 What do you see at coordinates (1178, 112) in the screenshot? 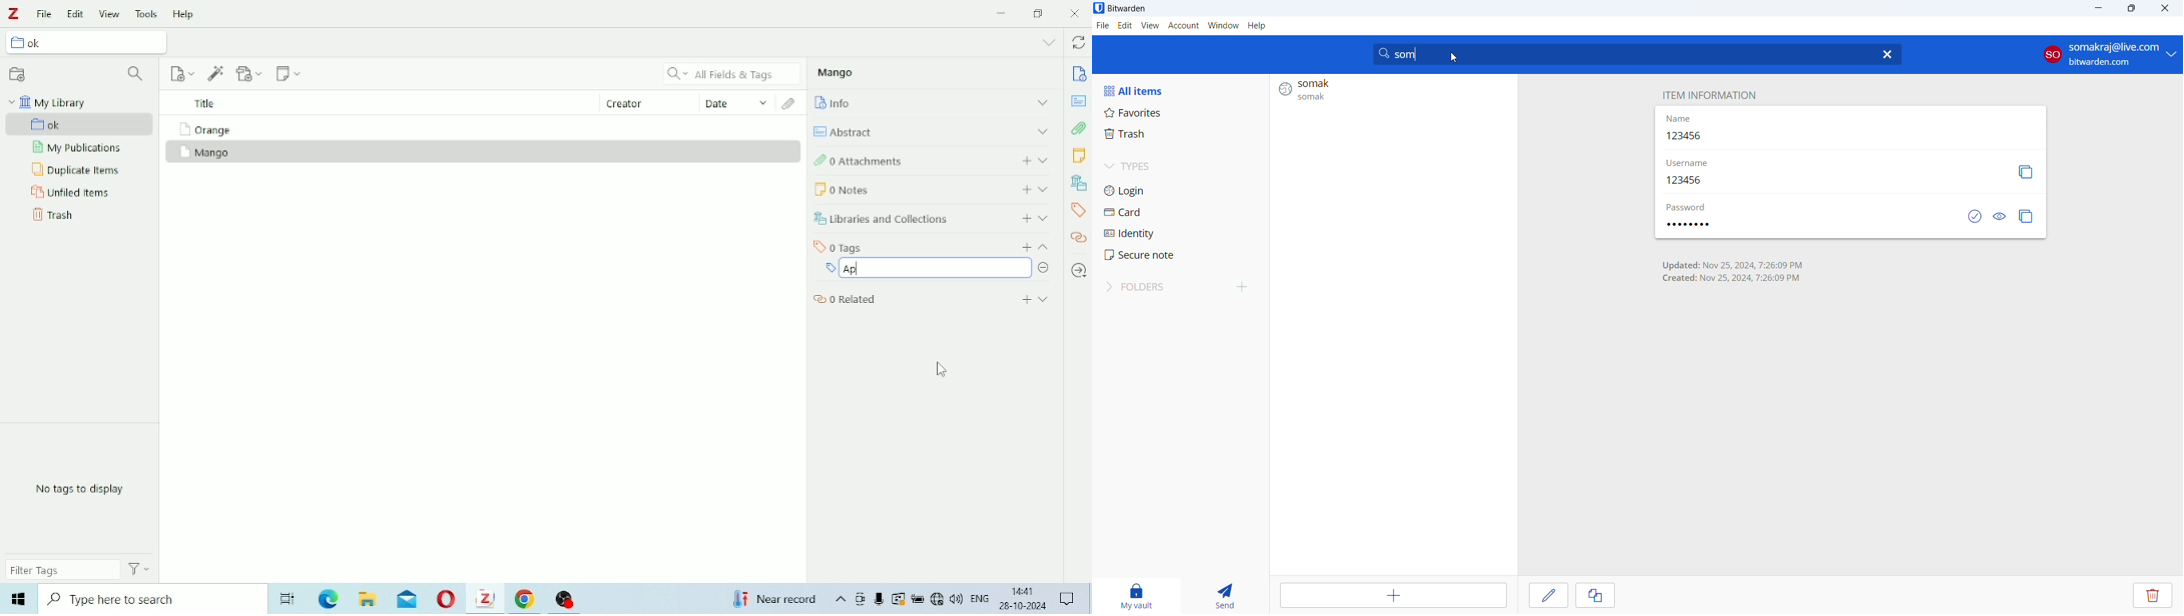
I see `favorites` at bounding box center [1178, 112].